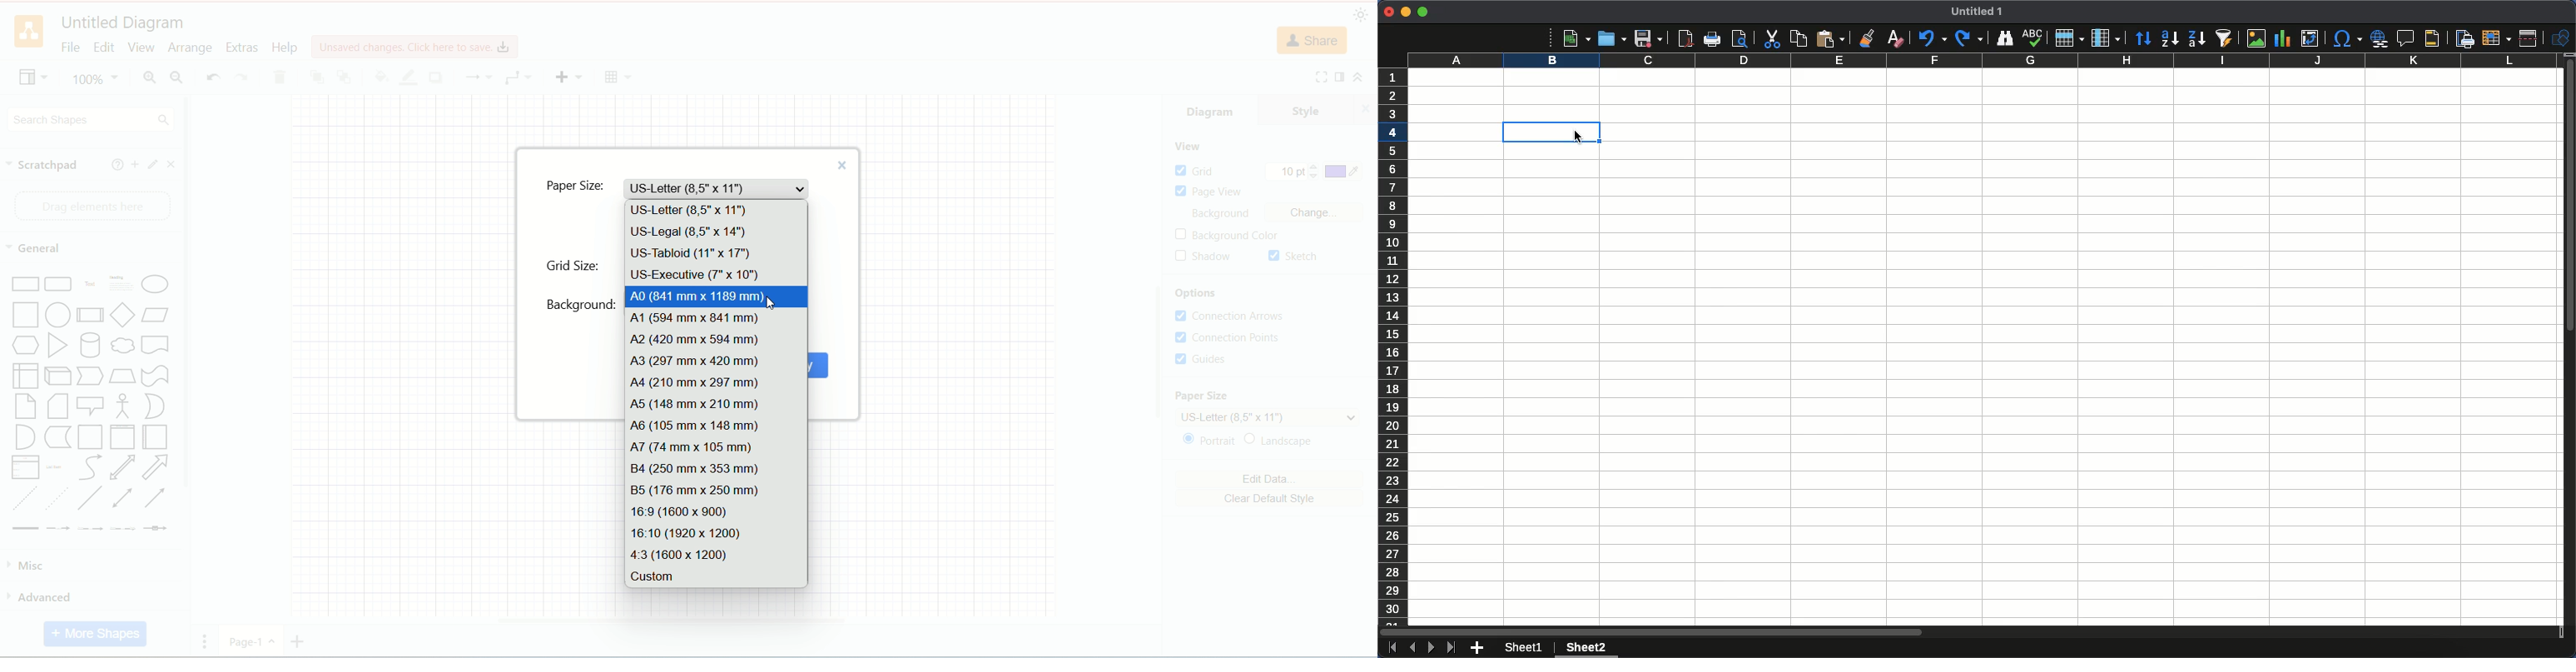  I want to click on US-Letter, so click(716, 209).